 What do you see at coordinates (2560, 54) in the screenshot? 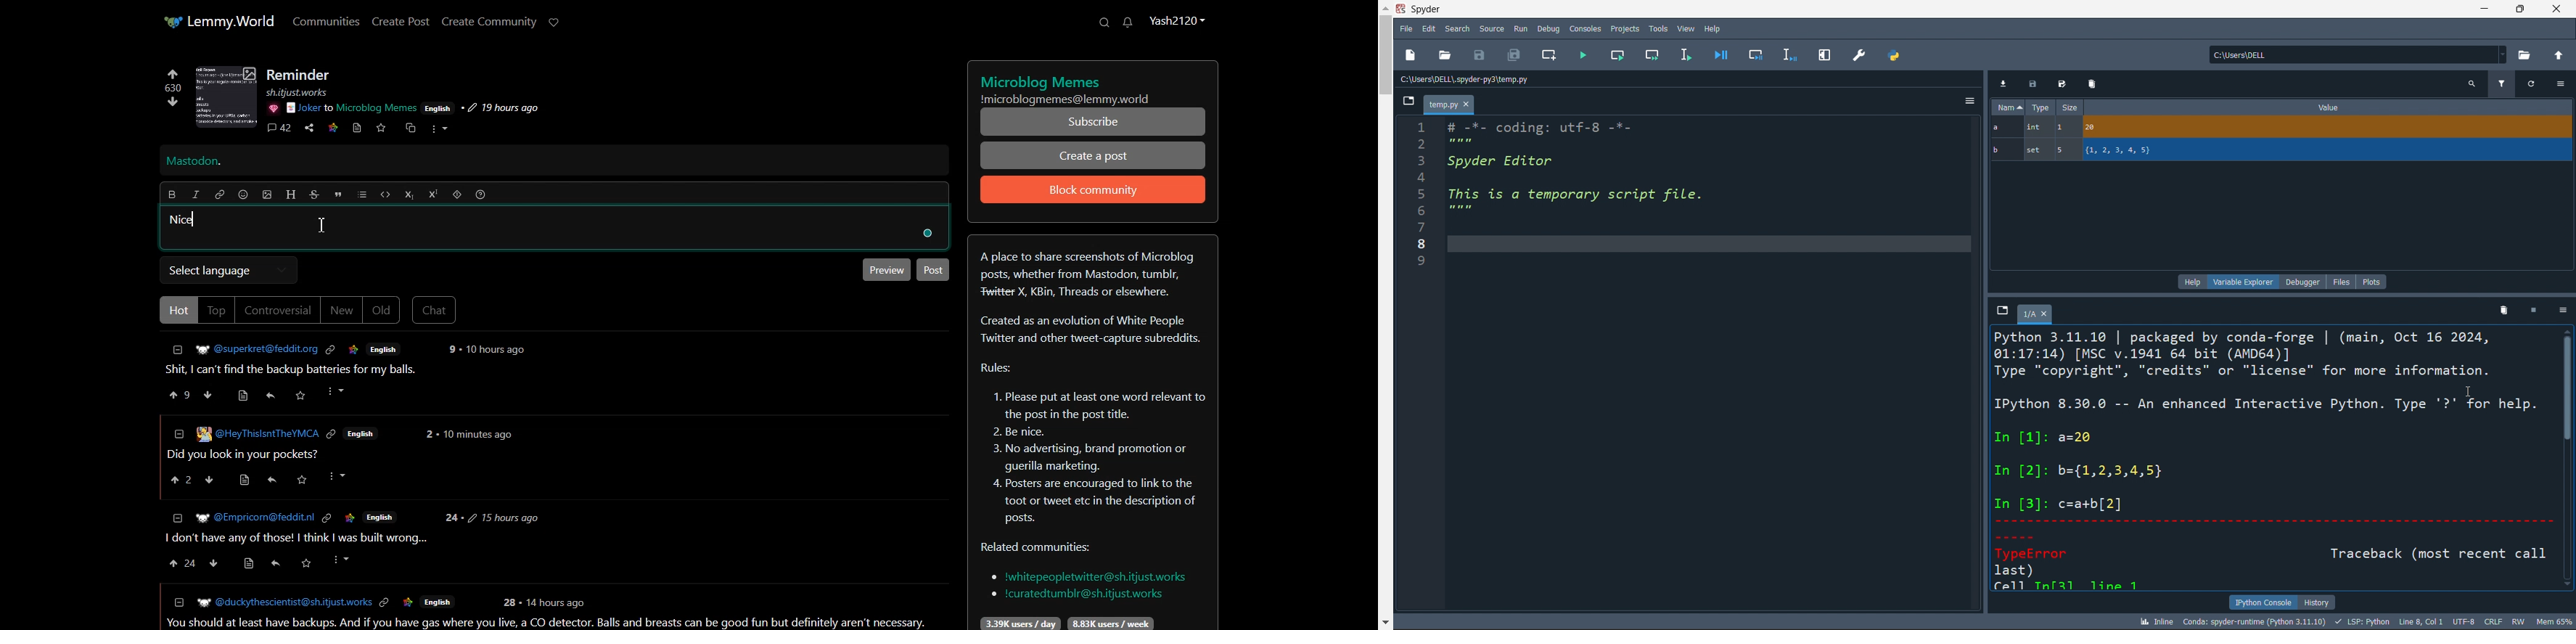
I see `open parent directory` at bounding box center [2560, 54].